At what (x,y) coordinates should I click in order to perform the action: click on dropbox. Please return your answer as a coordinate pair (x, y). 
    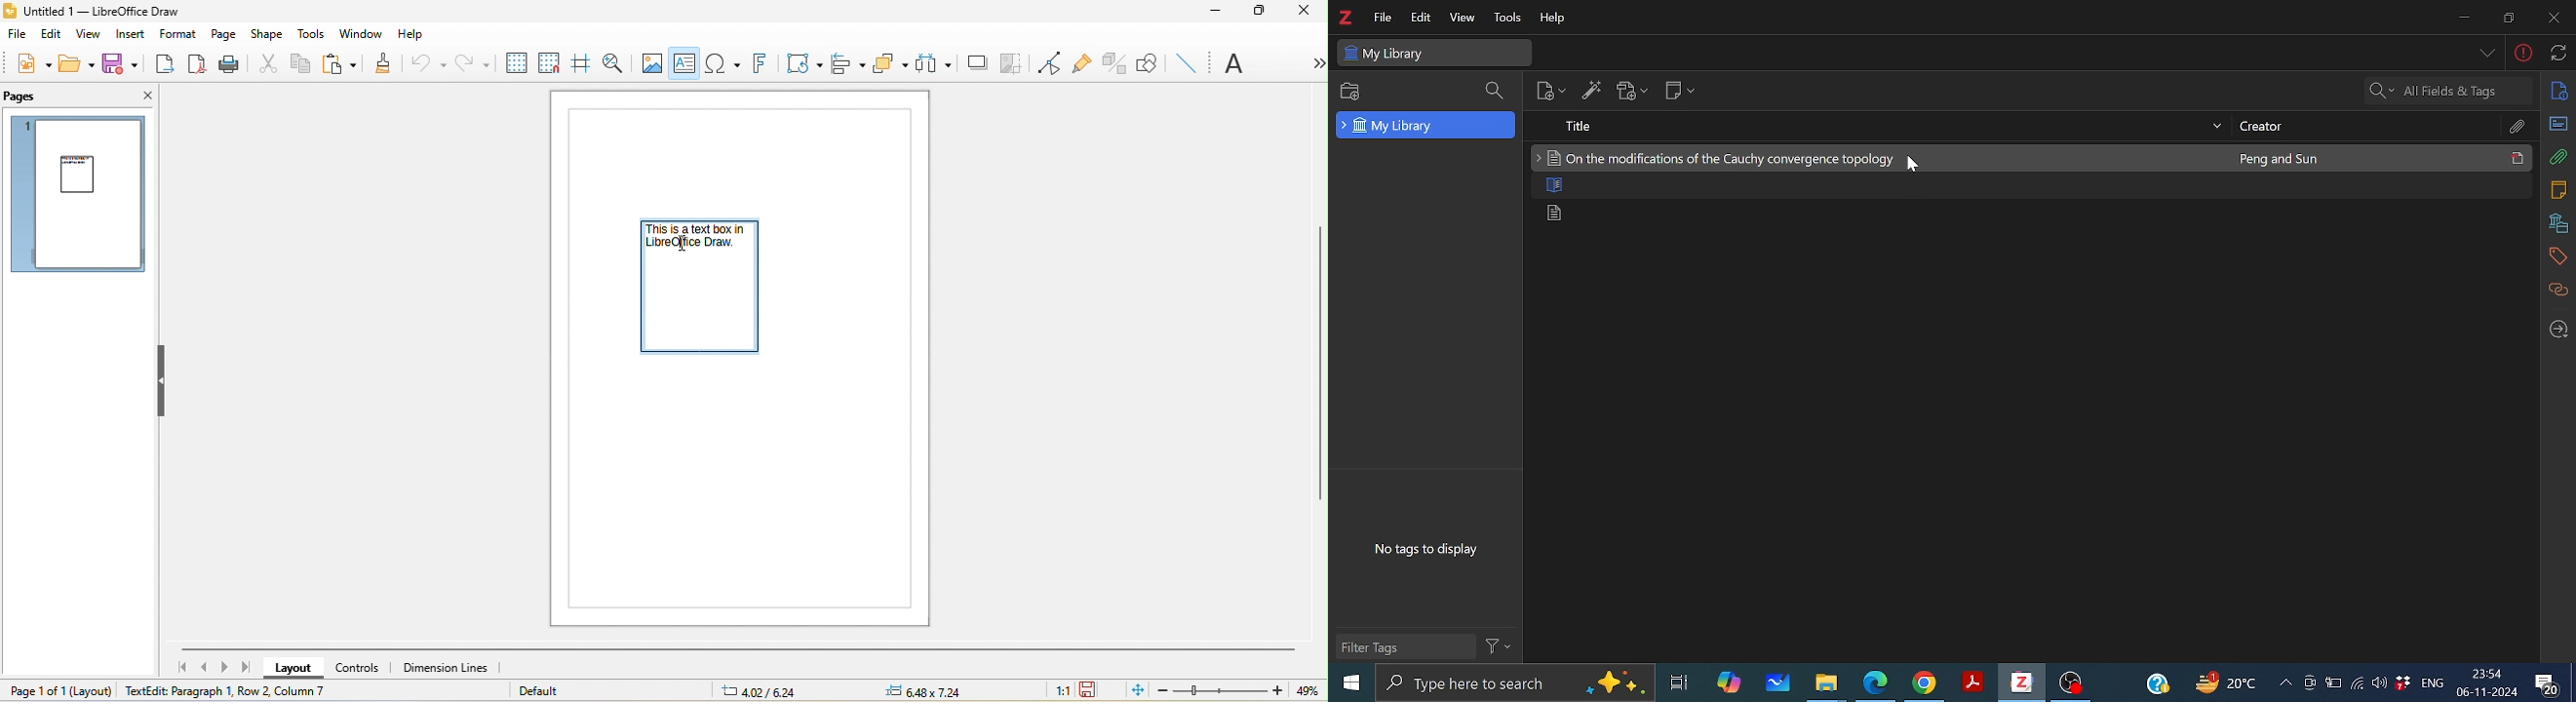
    Looking at the image, I should click on (2403, 684).